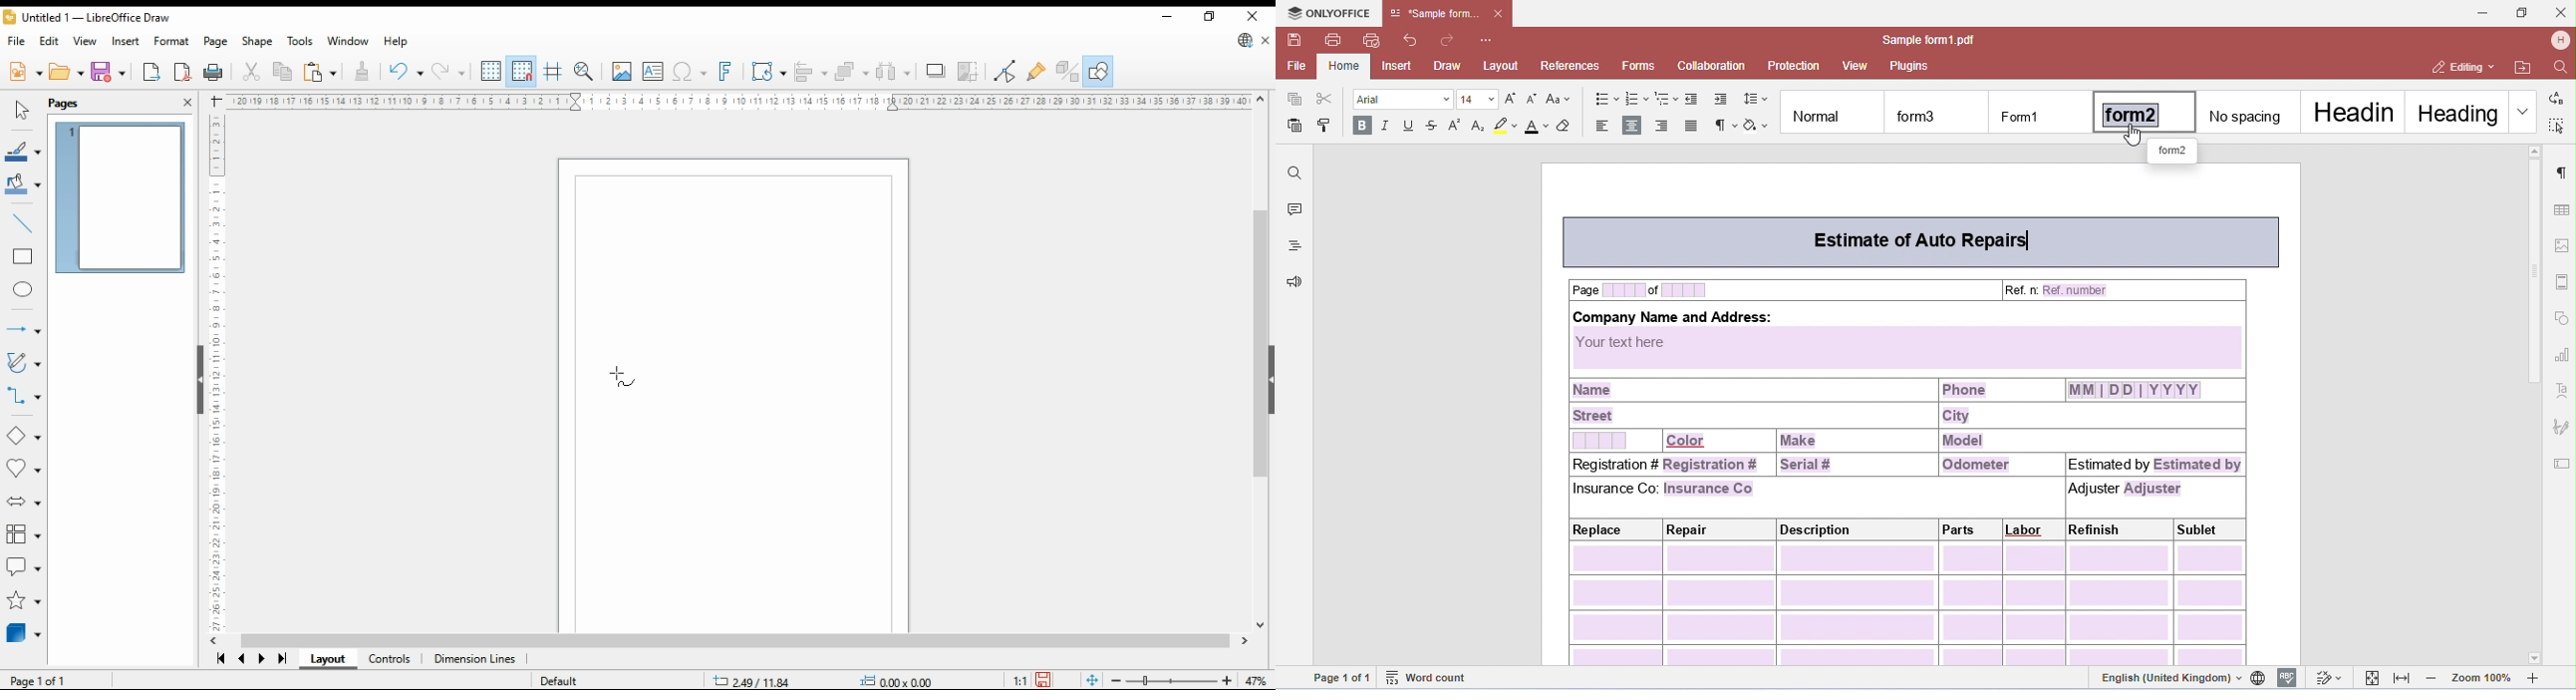  What do you see at coordinates (1099, 71) in the screenshot?
I see `show draw functions` at bounding box center [1099, 71].